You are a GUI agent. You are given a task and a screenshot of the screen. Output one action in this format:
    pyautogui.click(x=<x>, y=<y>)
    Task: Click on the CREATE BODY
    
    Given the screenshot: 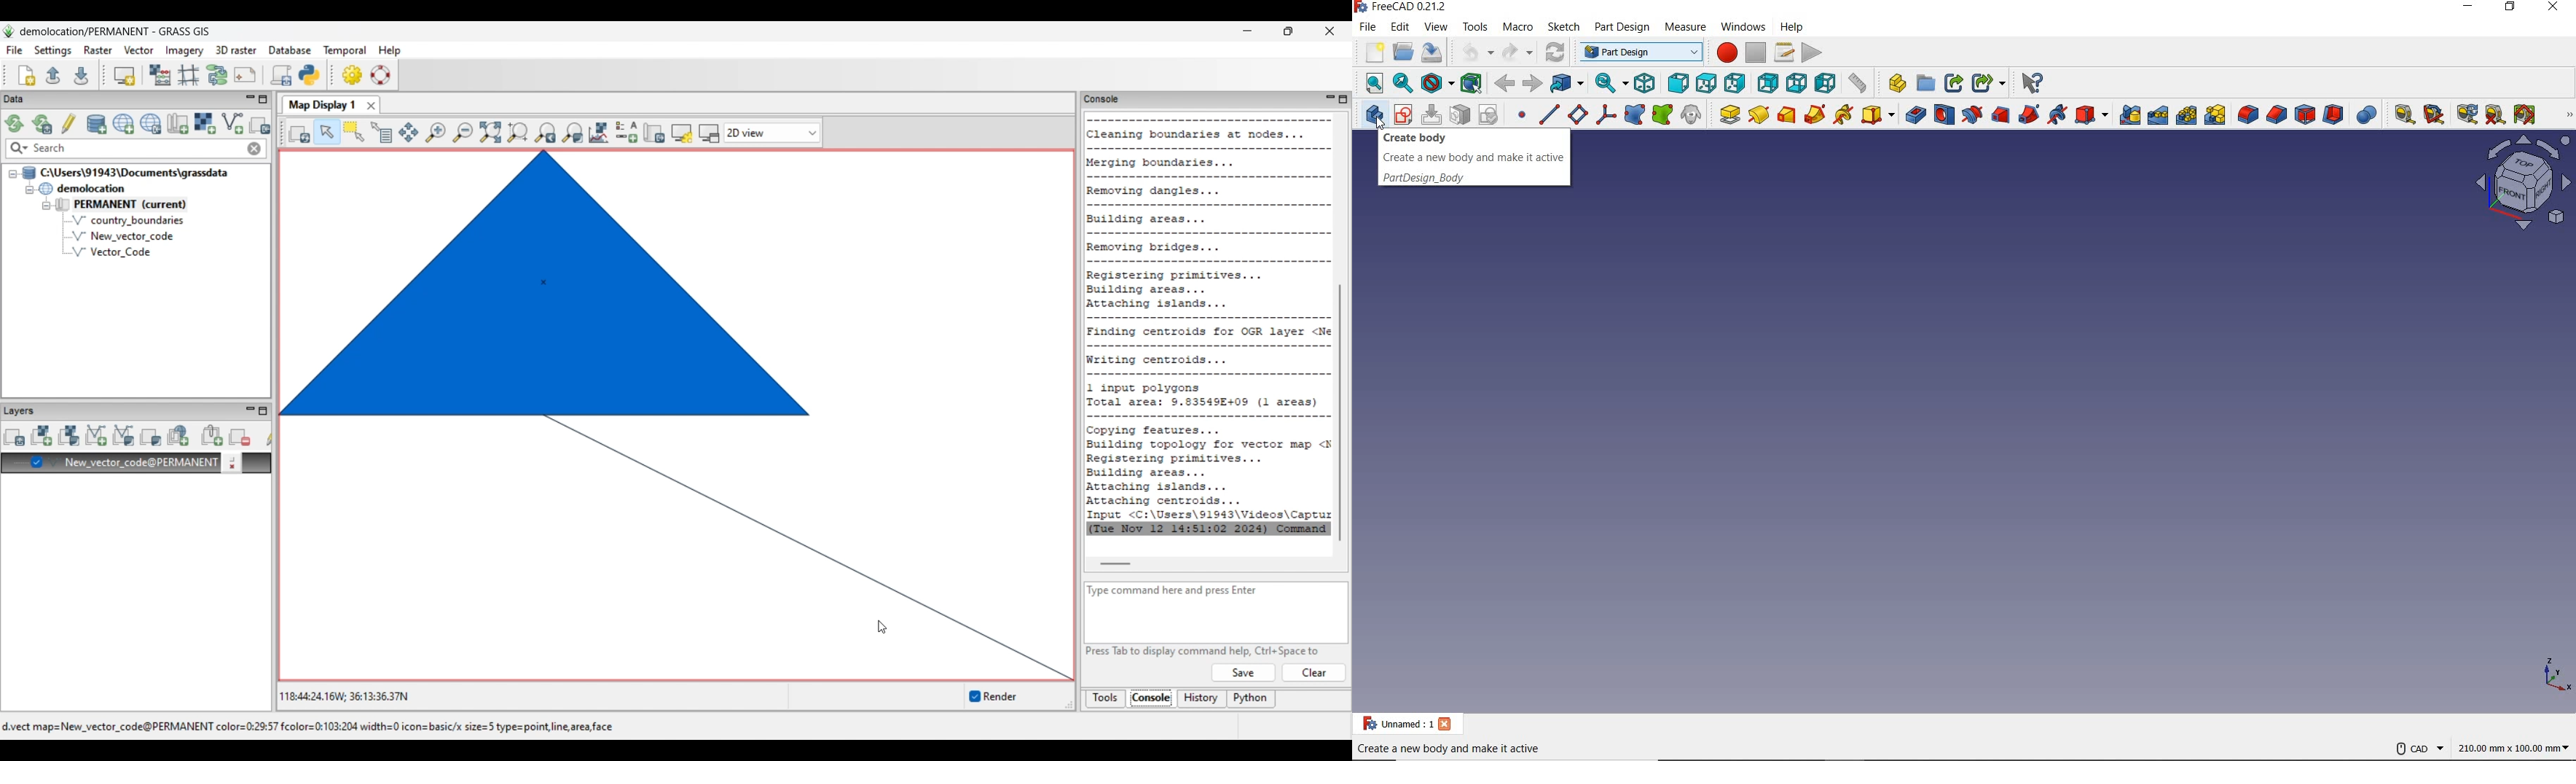 What is the action you would take?
    pyautogui.click(x=1475, y=160)
    